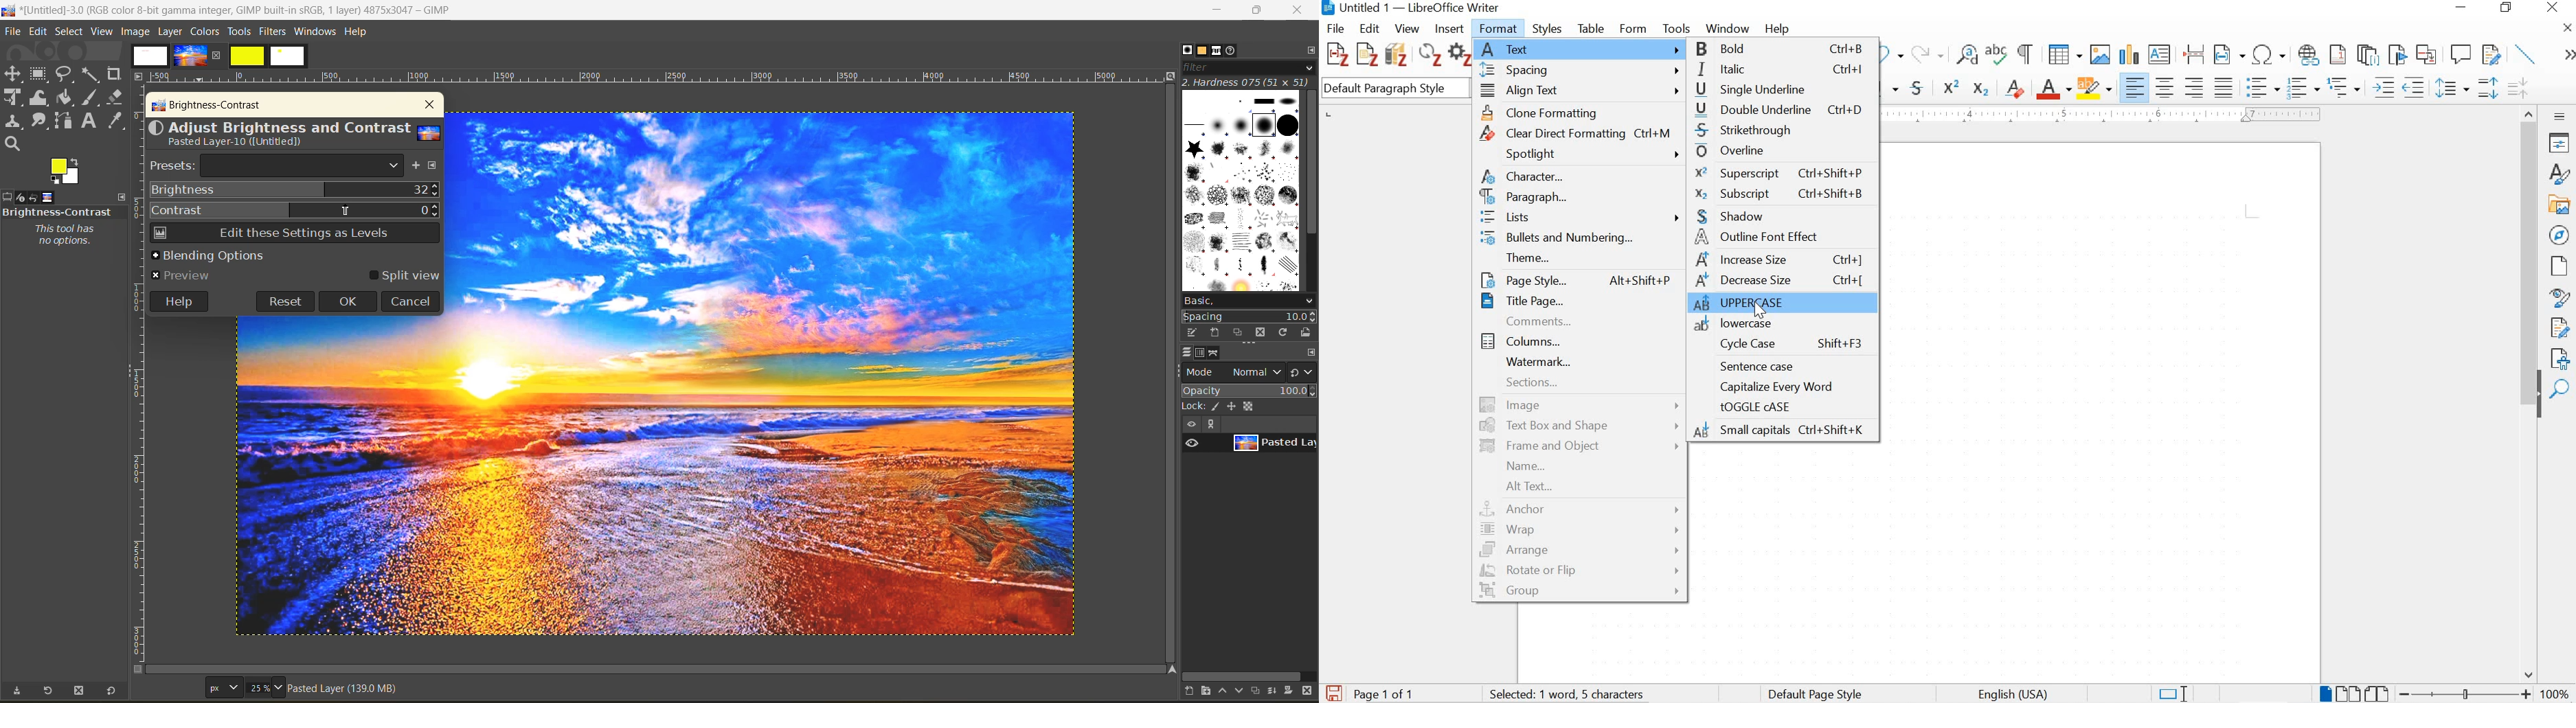  Describe the element at coordinates (1781, 238) in the screenshot. I see `outline font effect` at that location.